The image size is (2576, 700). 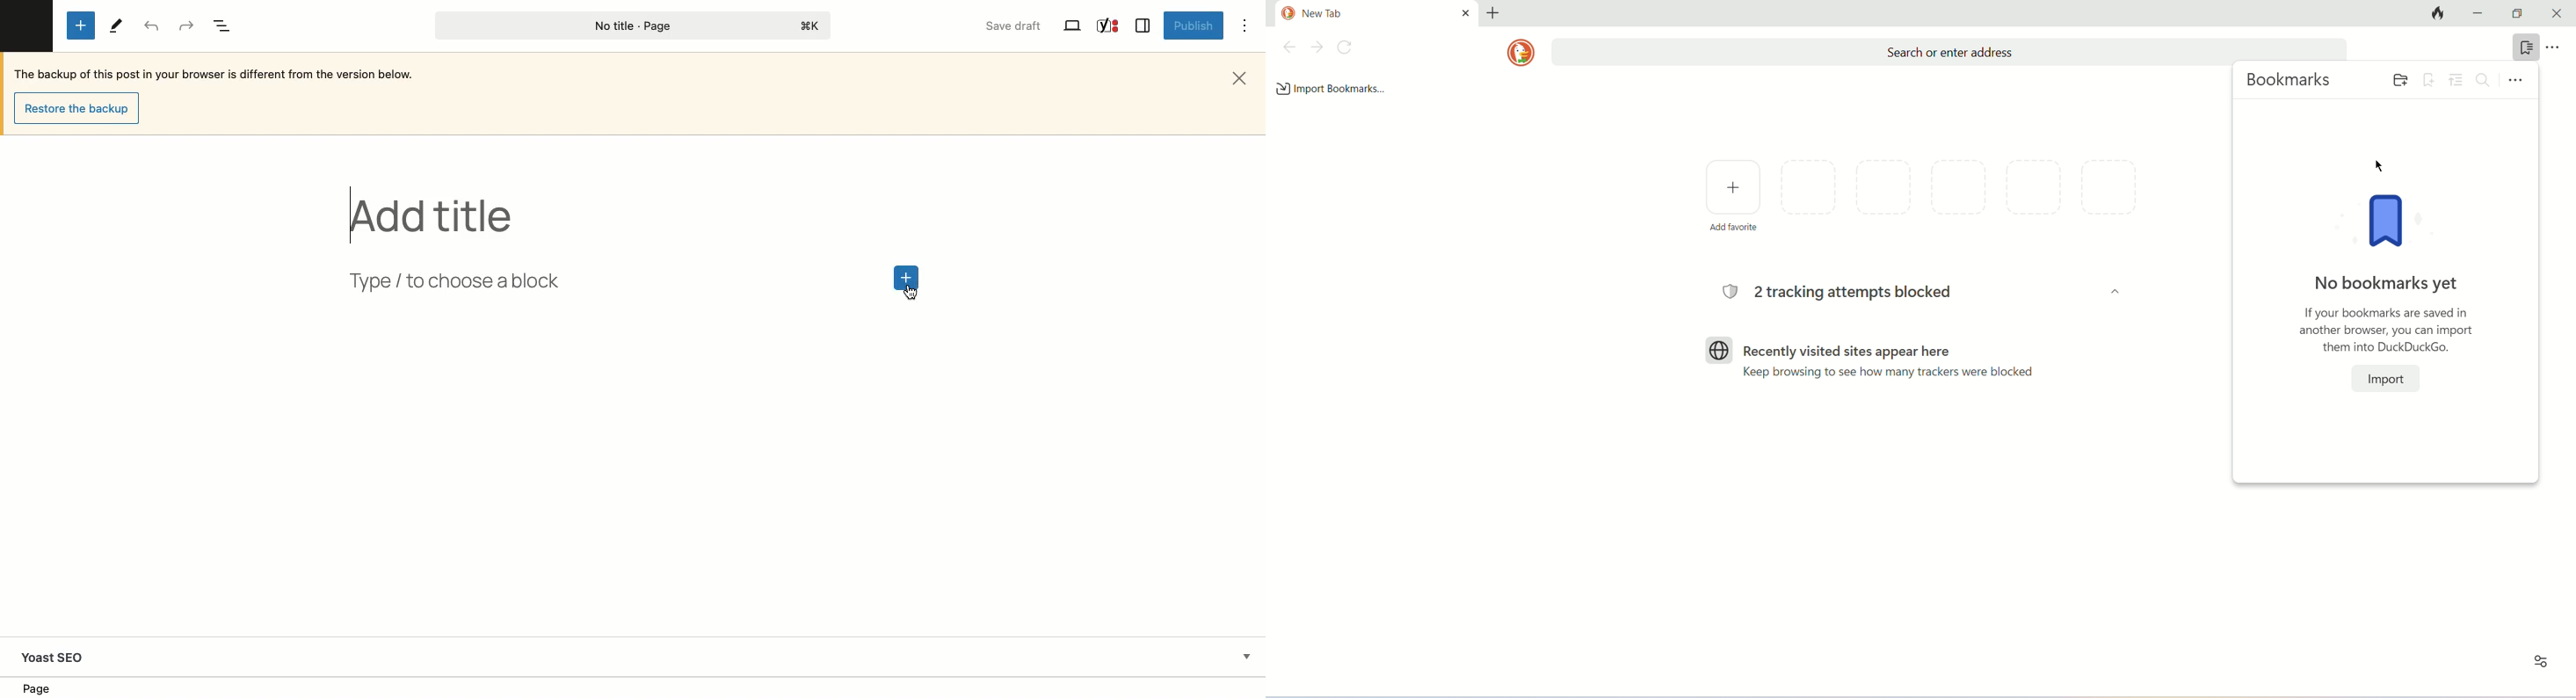 I want to click on add folder, so click(x=2398, y=79).